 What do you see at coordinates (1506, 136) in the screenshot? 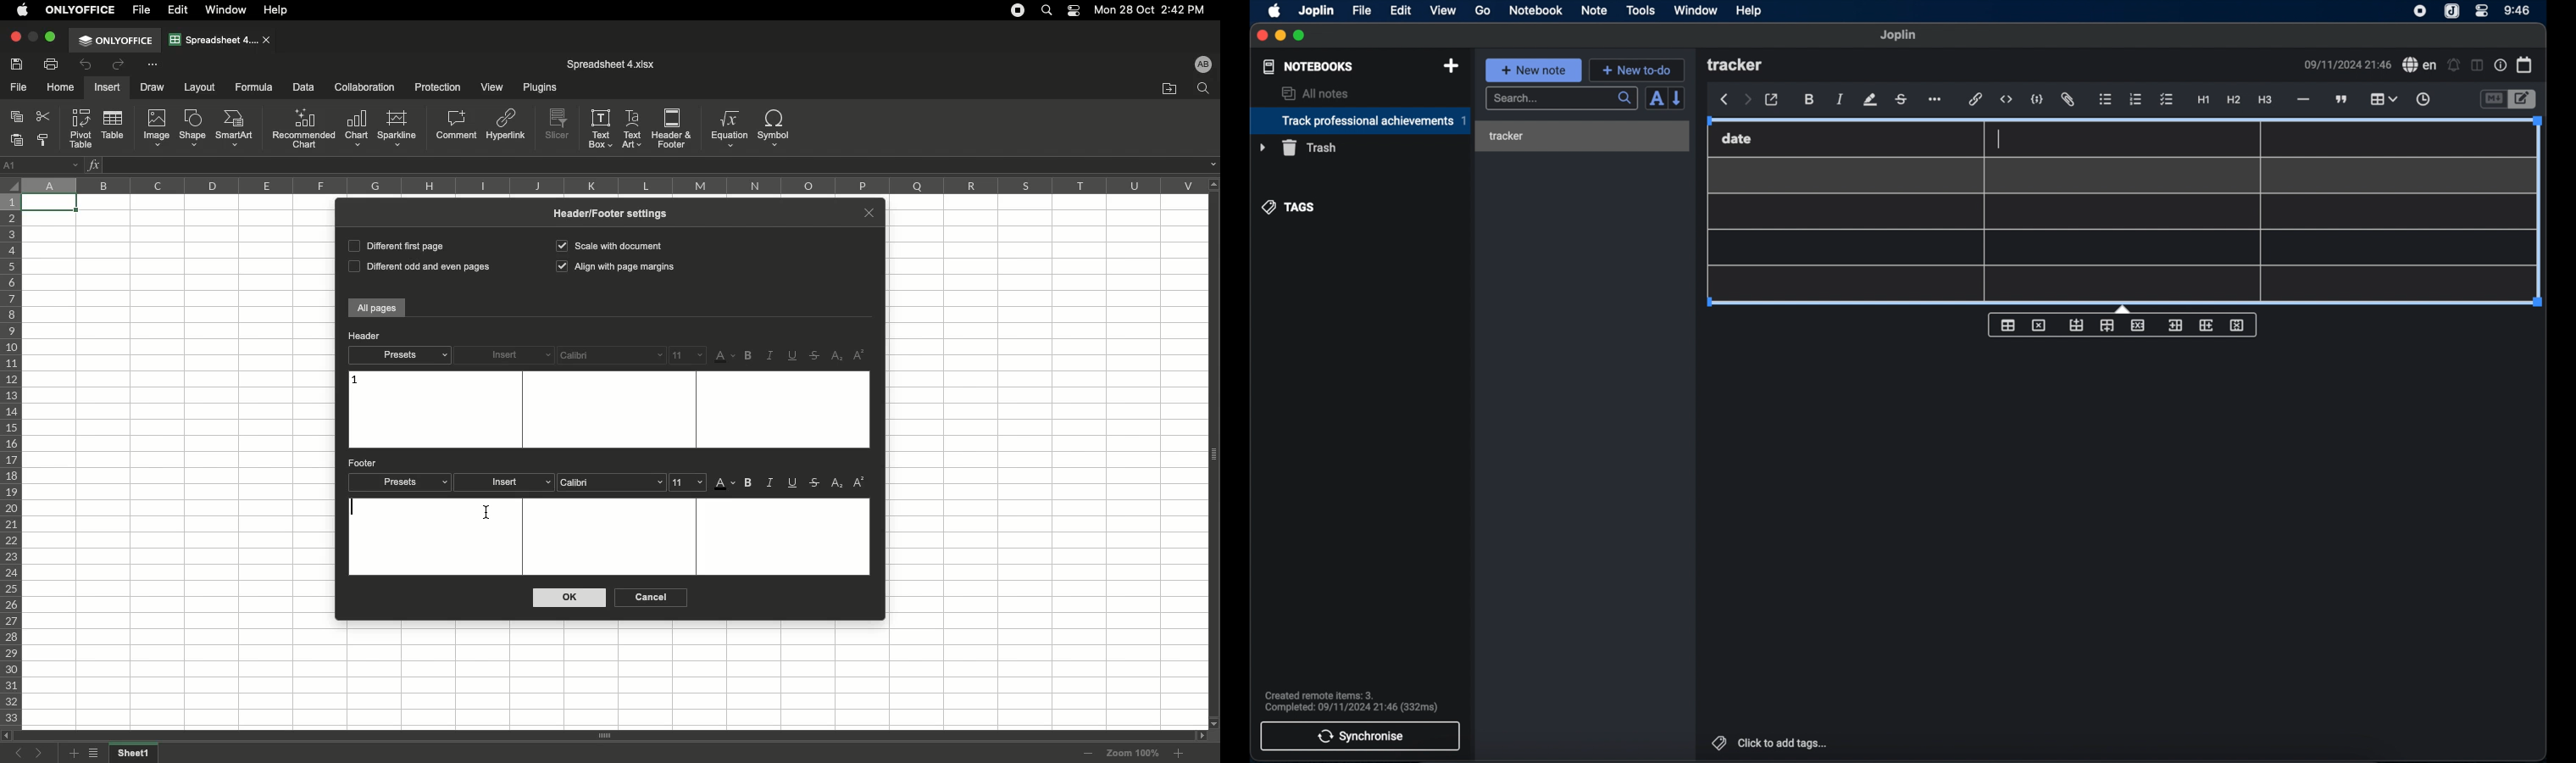
I see `tracker` at bounding box center [1506, 136].